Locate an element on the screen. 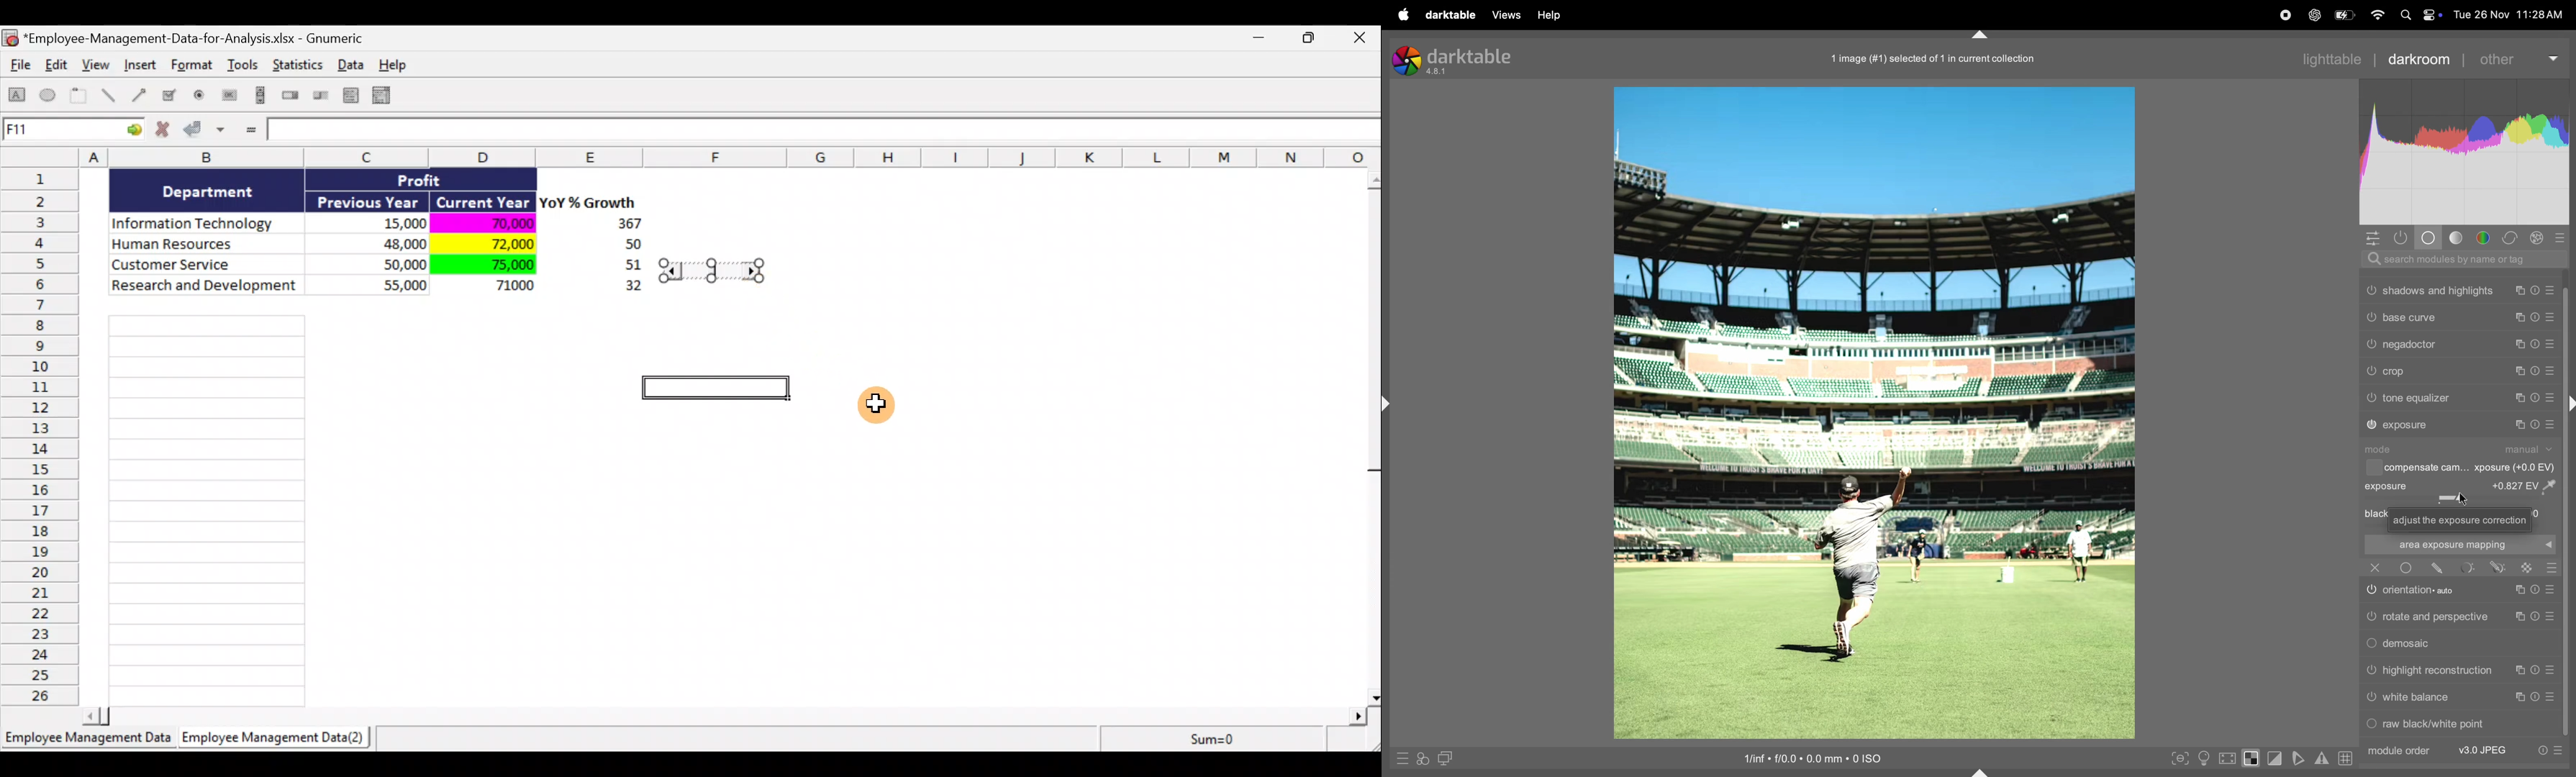 The image size is (2576, 784). wifi is located at coordinates (2379, 16).